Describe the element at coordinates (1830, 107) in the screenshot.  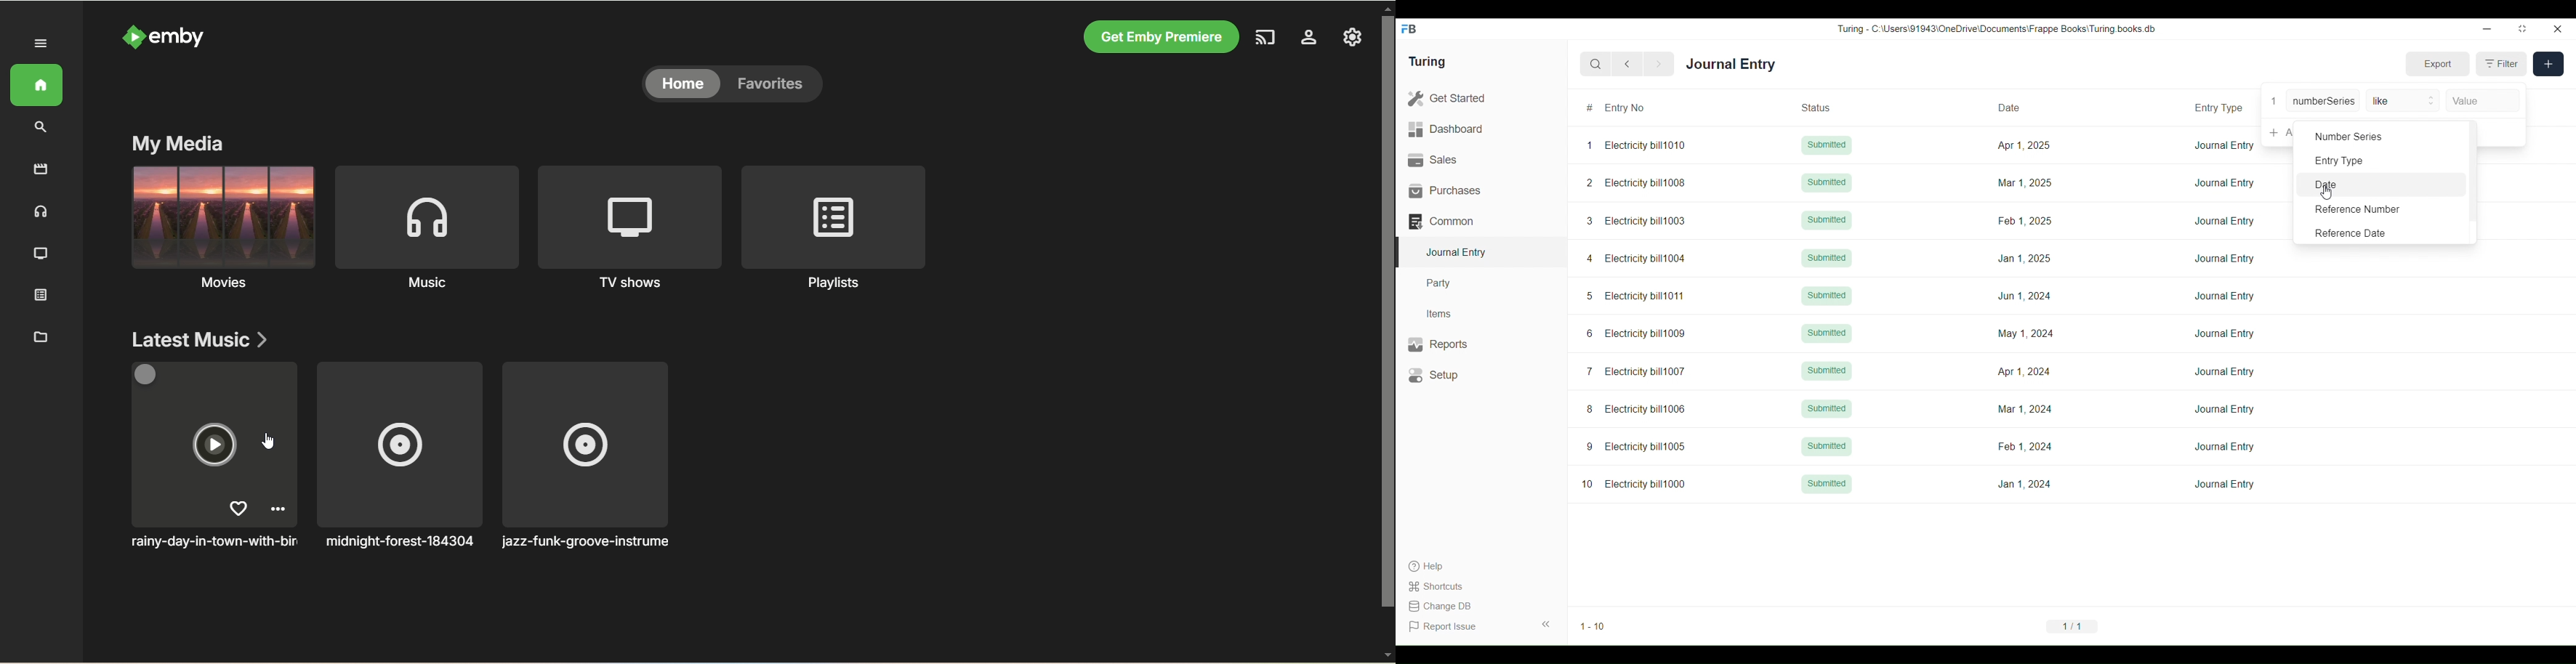
I see `Status` at that location.